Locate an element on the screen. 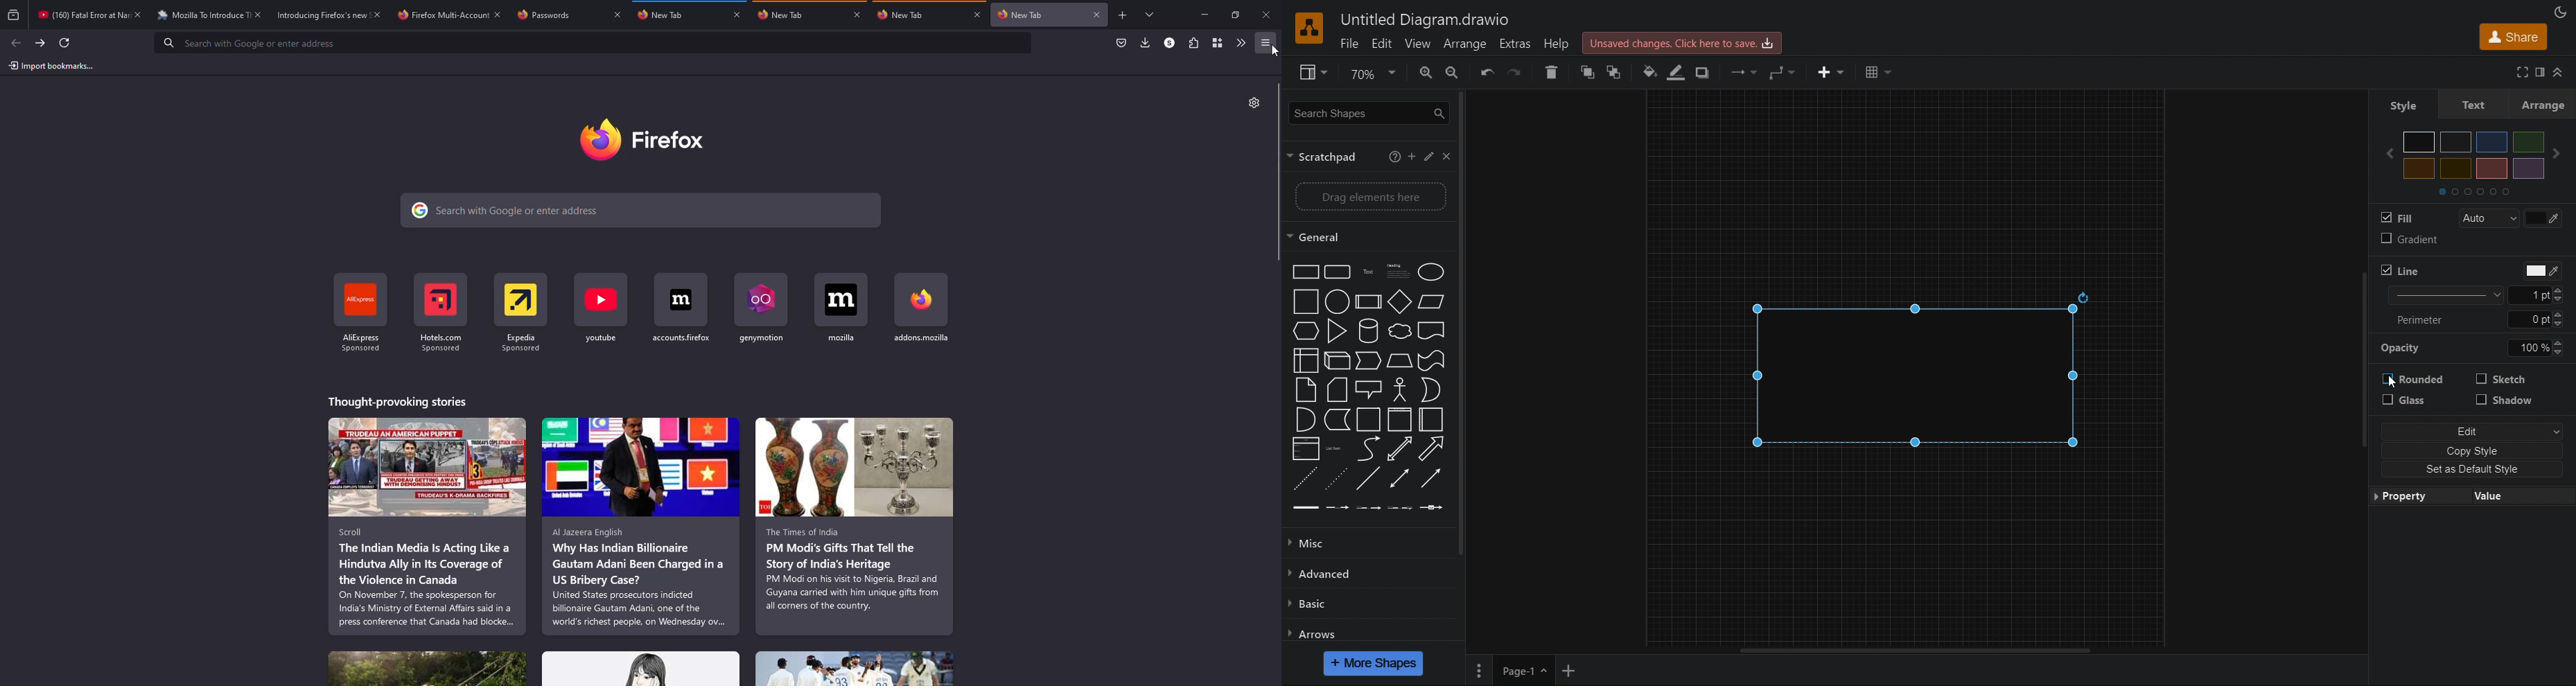  Rounded is located at coordinates (2413, 381).